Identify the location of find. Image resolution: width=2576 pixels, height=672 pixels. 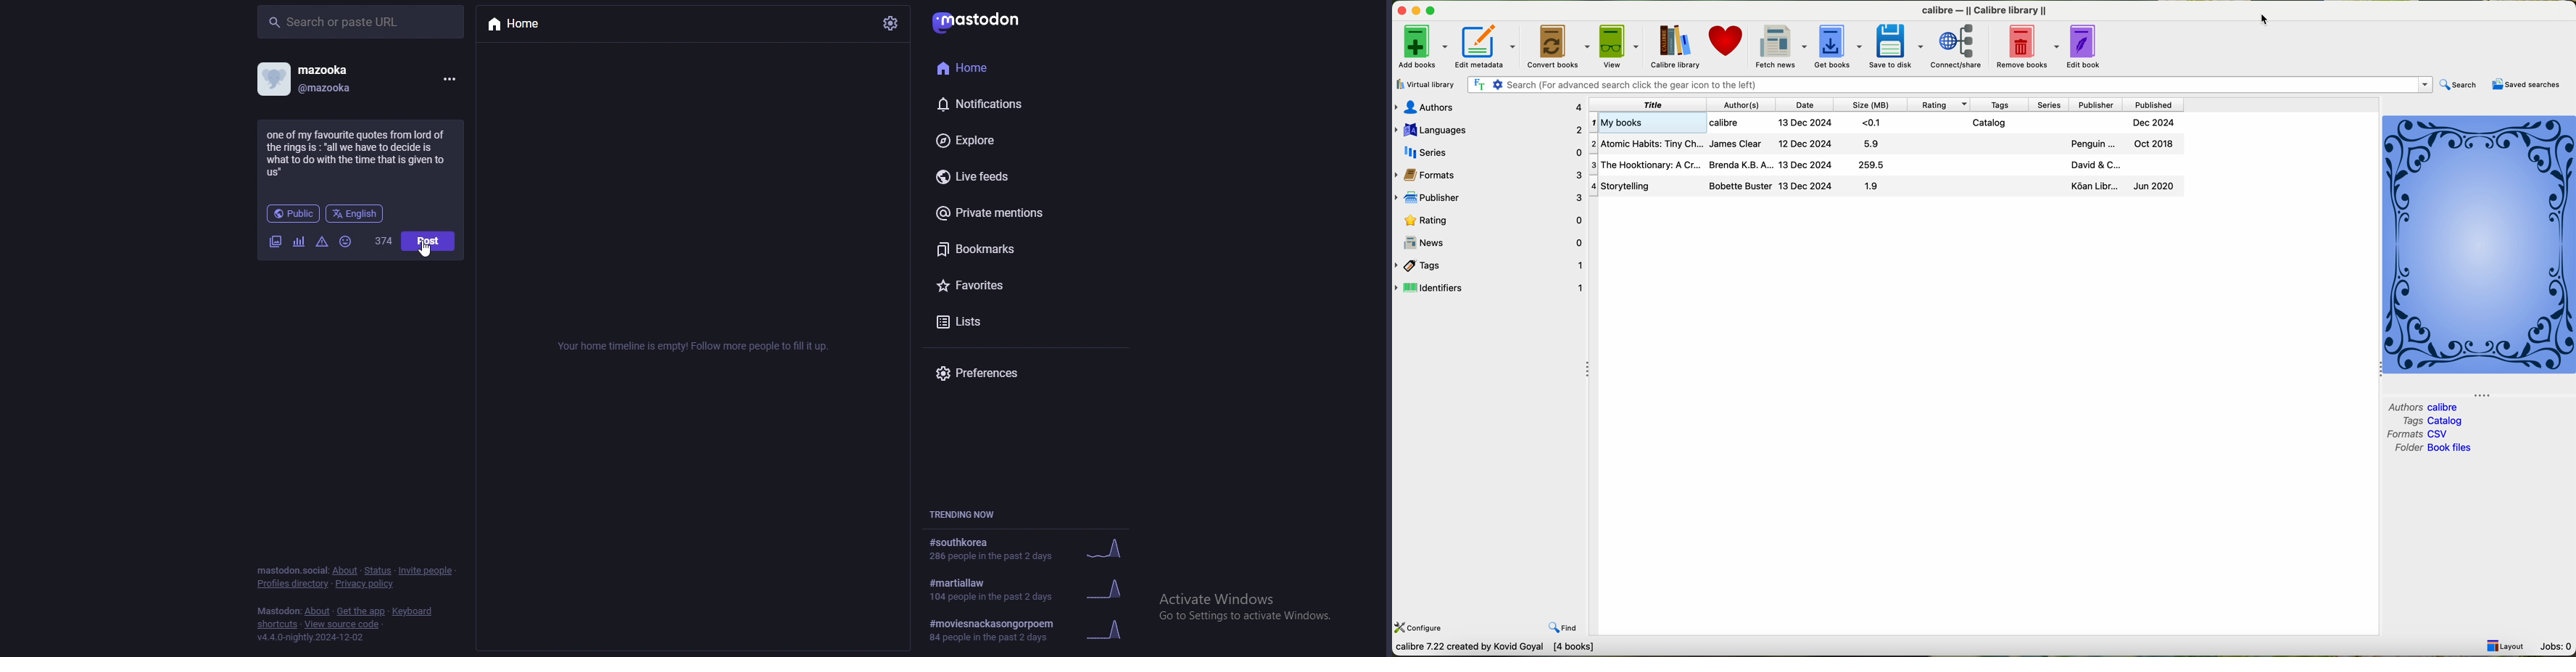
(1564, 626).